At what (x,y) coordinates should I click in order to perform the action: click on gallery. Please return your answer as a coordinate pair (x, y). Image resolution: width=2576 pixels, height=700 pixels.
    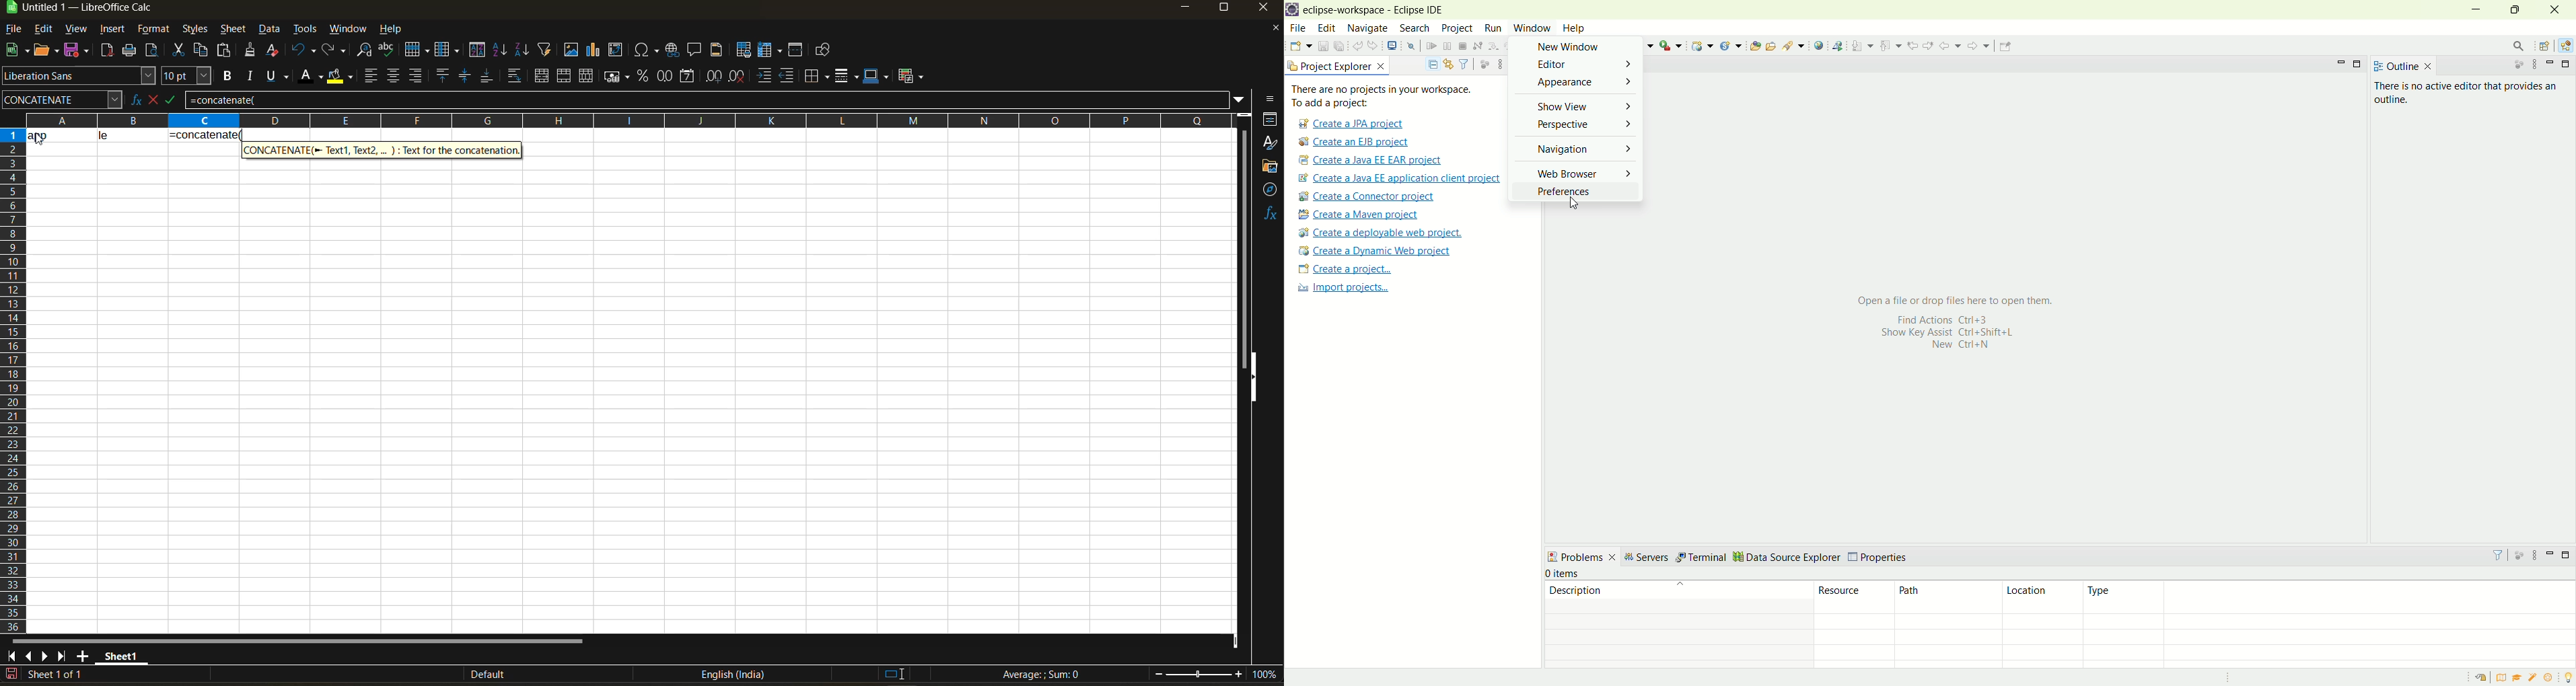
    Looking at the image, I should click on (1271, 168).